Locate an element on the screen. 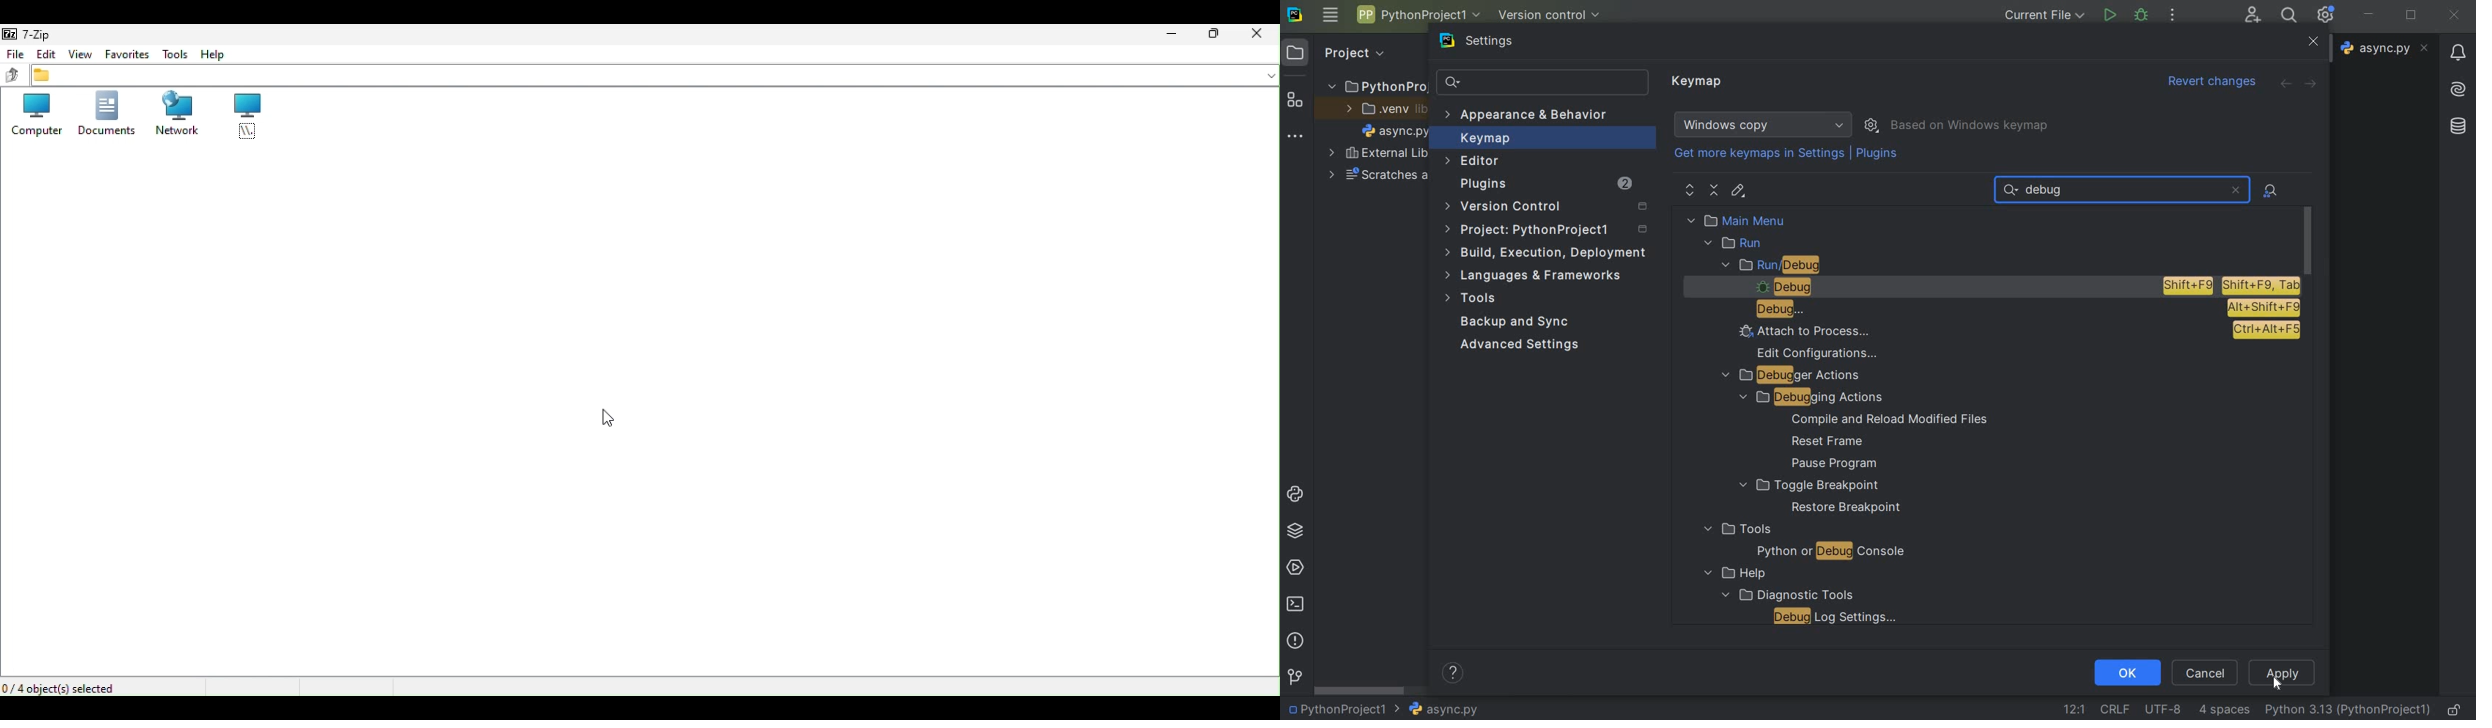 Image resolution: width=2492 pixels, height=728 pixels. plugins is located at coordinates (1545, 185).